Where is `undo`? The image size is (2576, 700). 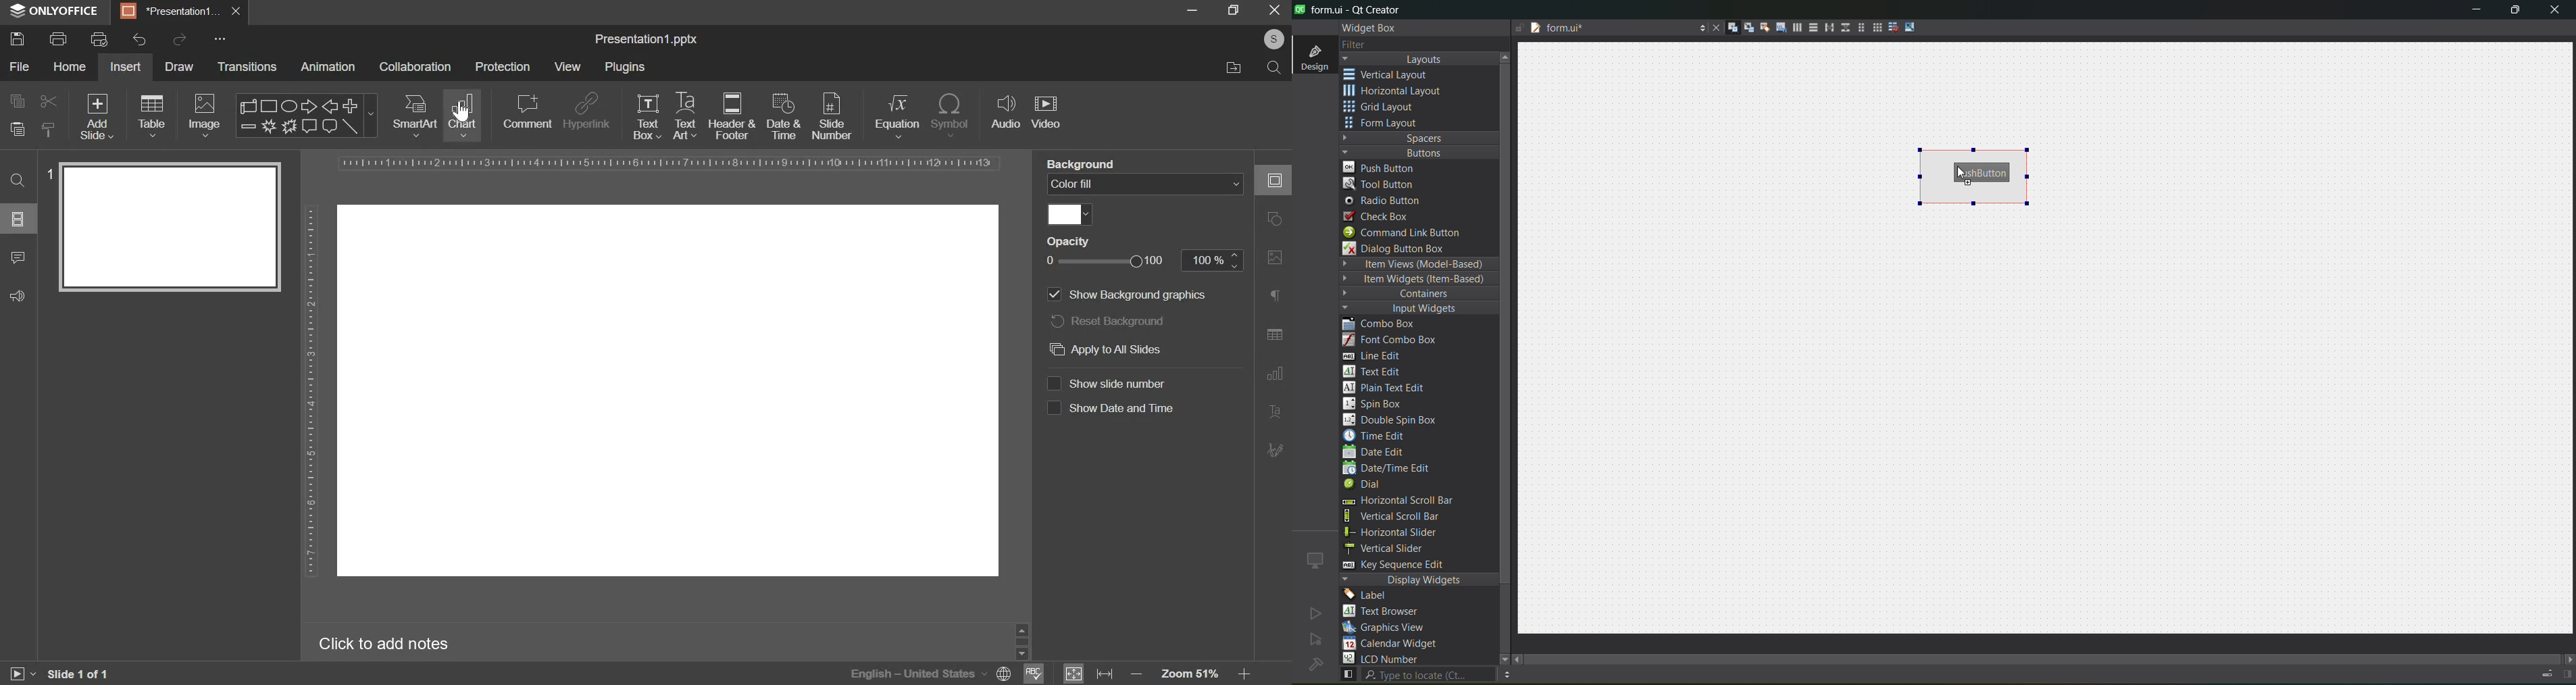 undo is located at coordinates (140, 40).